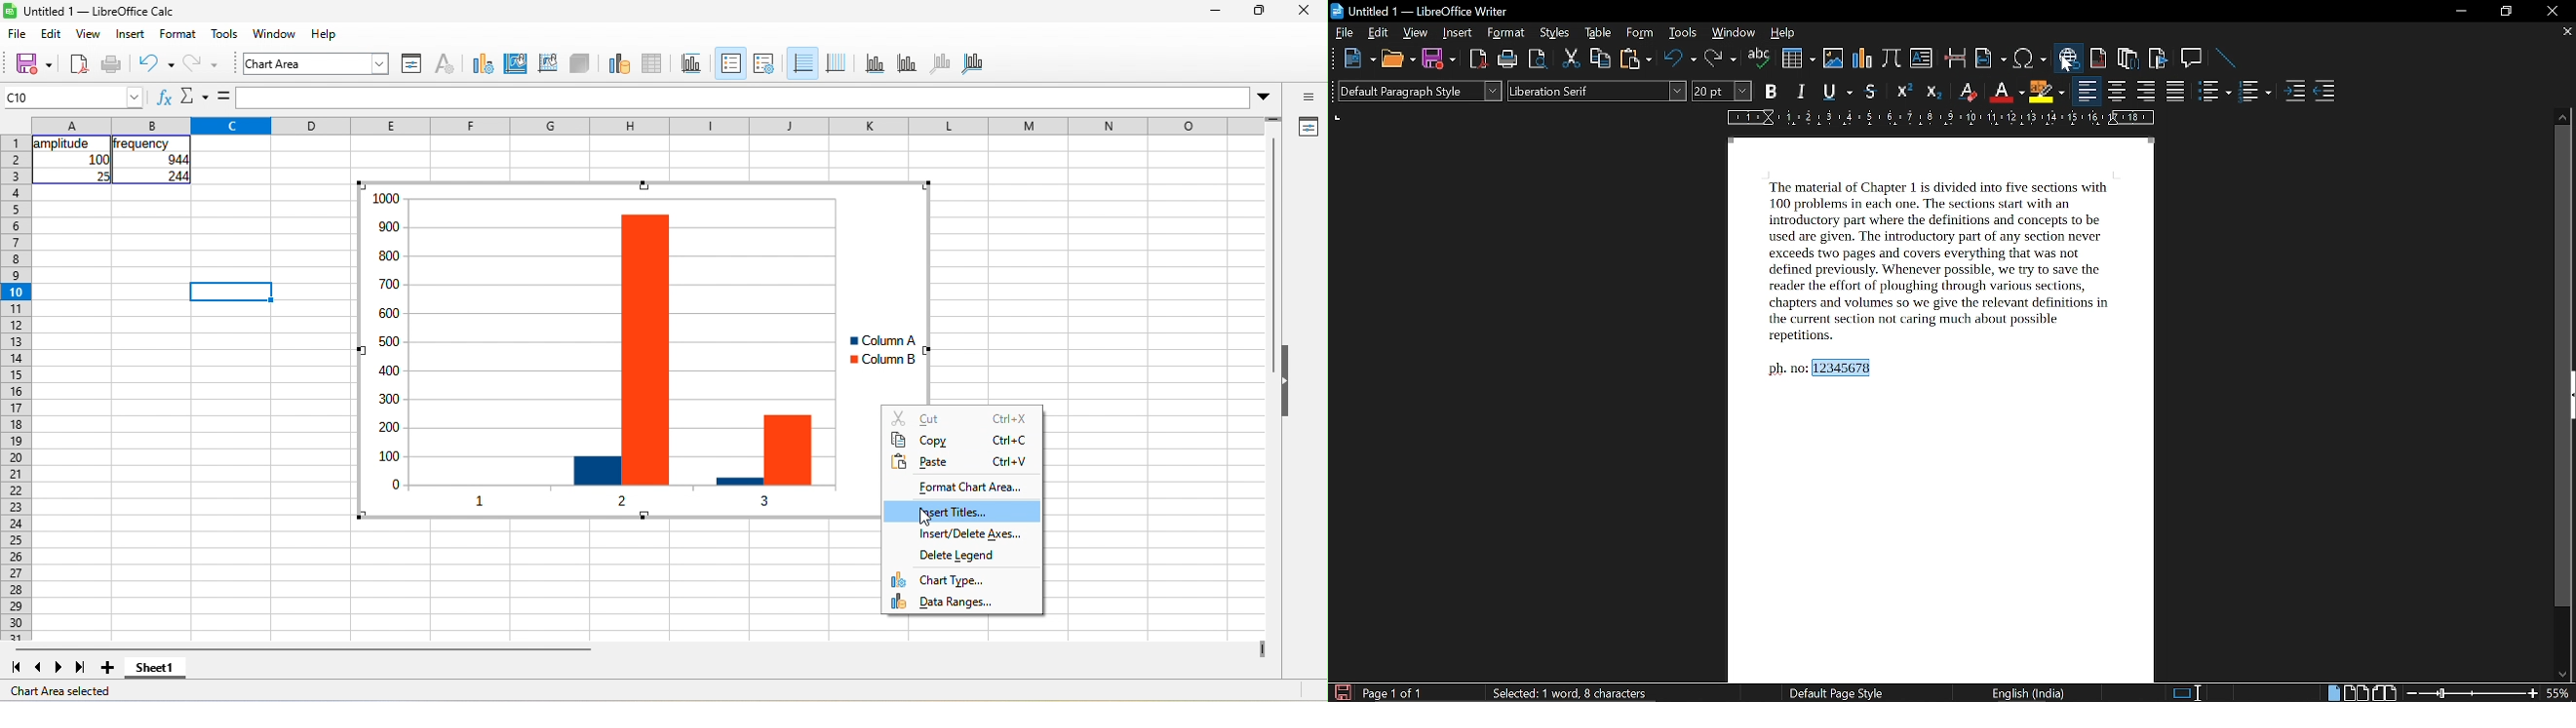 The height and width of the screenshot is (728, 2576). What do you see at coordinates (1475, 59) in the screenshot?
I see `export as pdf` at bounding box center [1475, 59].